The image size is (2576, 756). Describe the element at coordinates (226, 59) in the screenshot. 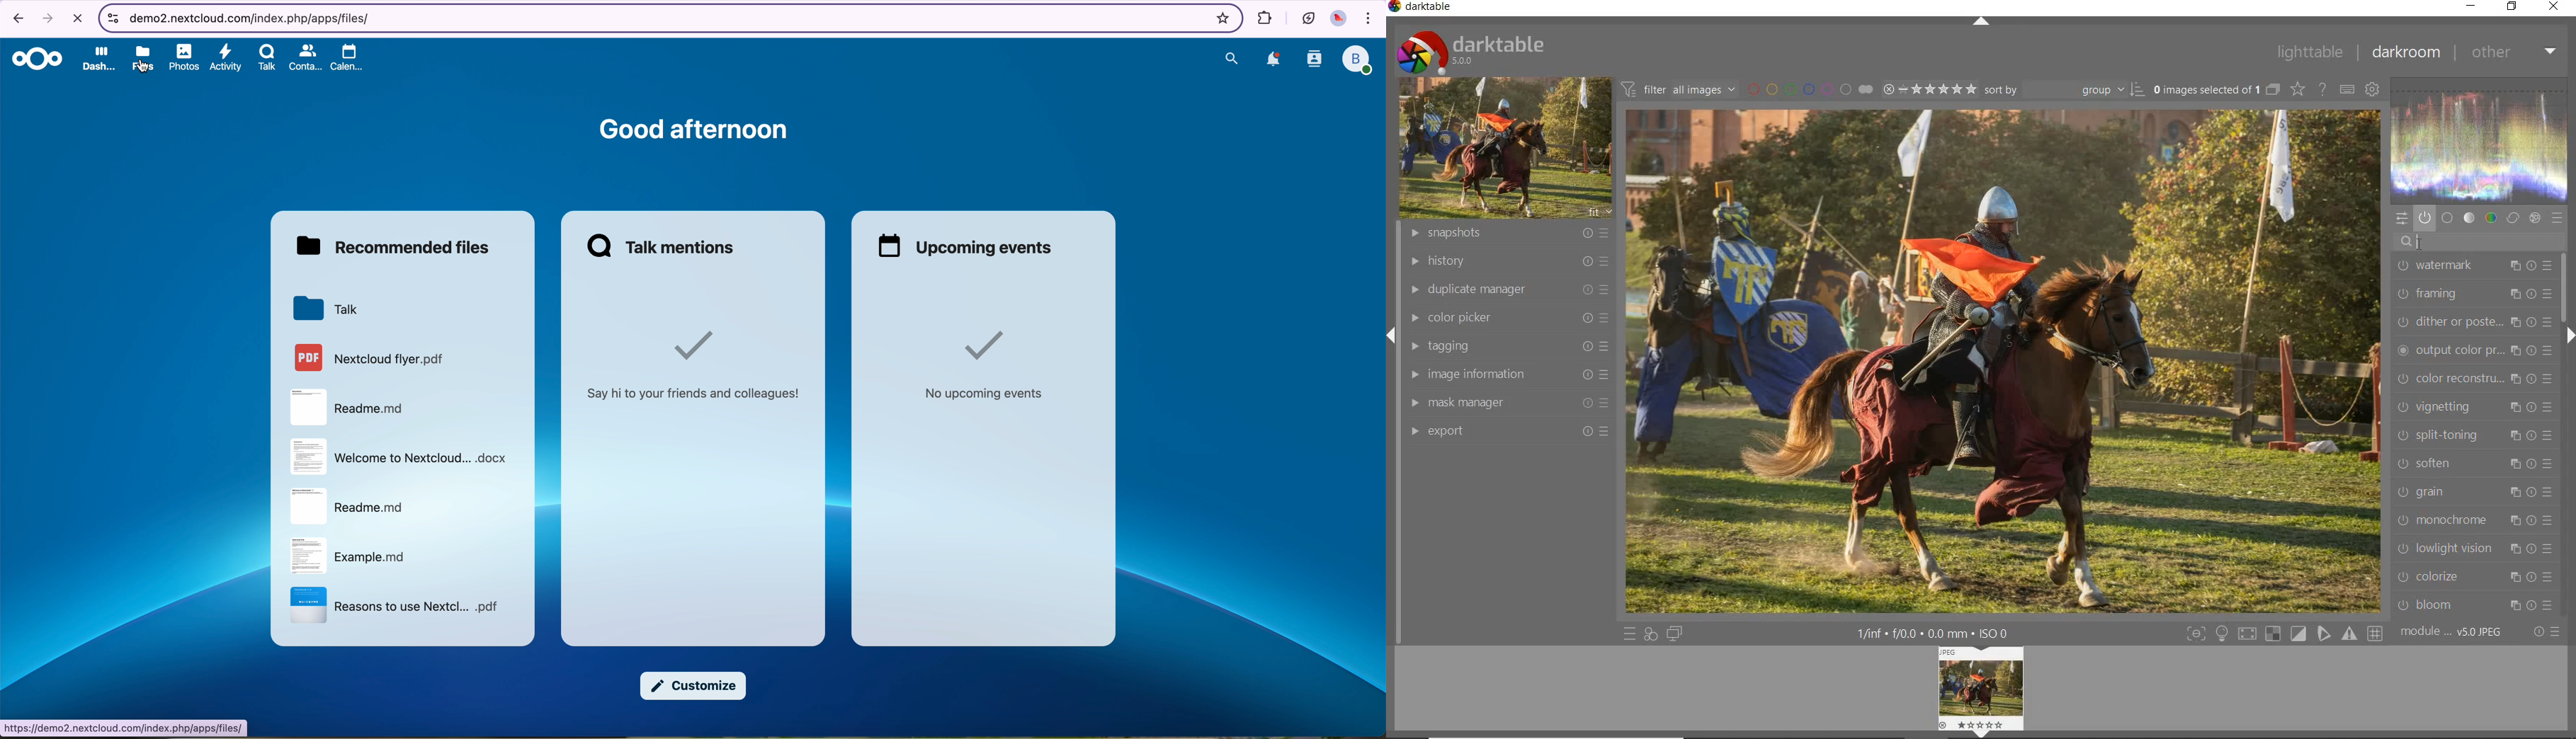

I see `activity` at that location.